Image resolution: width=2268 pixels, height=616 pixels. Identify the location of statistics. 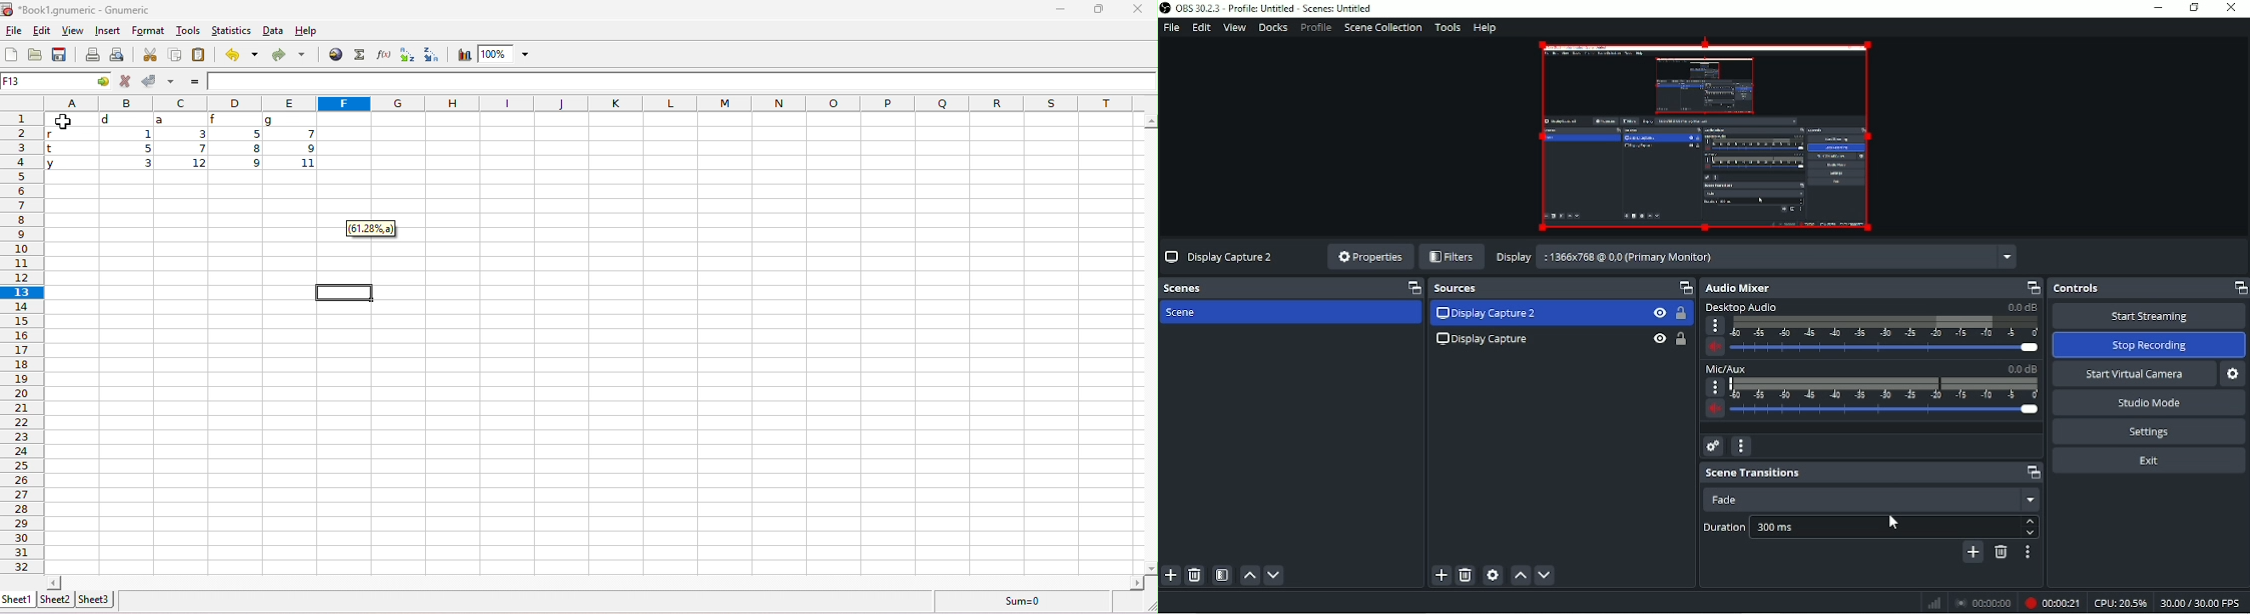
(231, 30).